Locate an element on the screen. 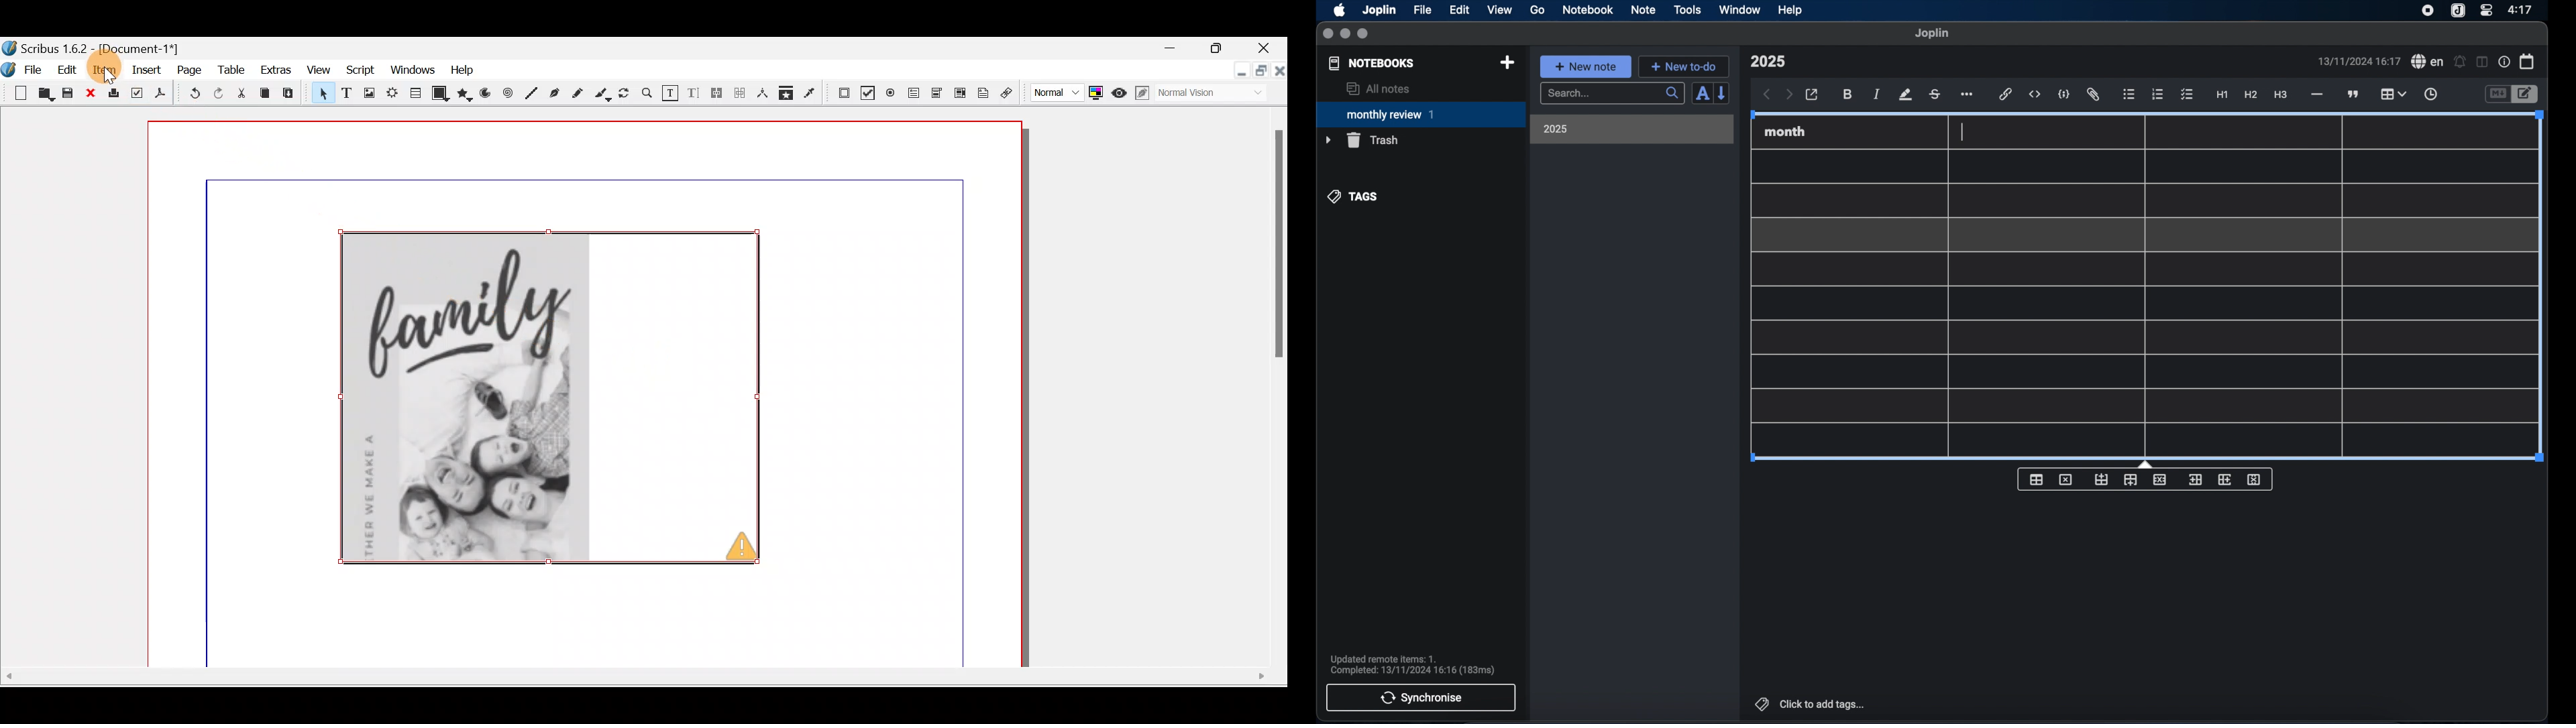 The width and height of the screenshot is (2576, 728). Unlink text frames is located at coordinates (739, 95).